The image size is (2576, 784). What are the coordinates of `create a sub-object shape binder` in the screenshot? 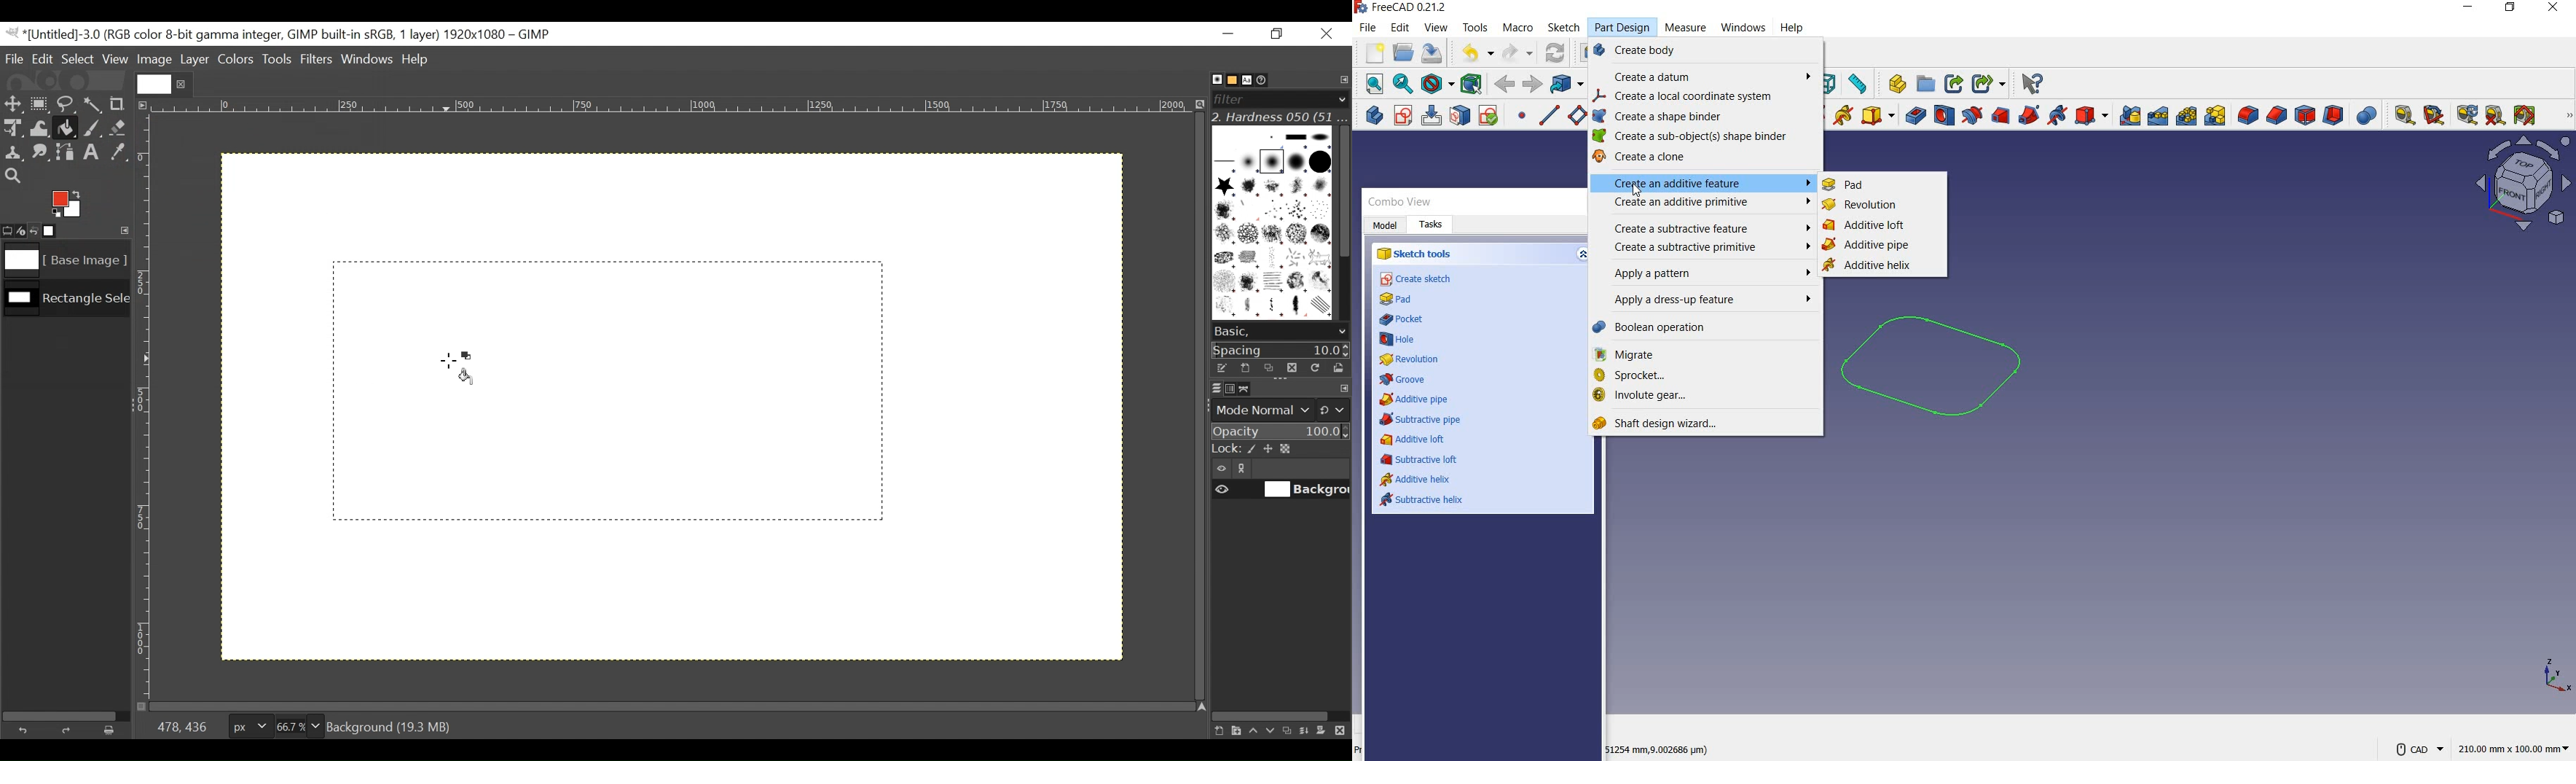 It's located at (1696, 138).